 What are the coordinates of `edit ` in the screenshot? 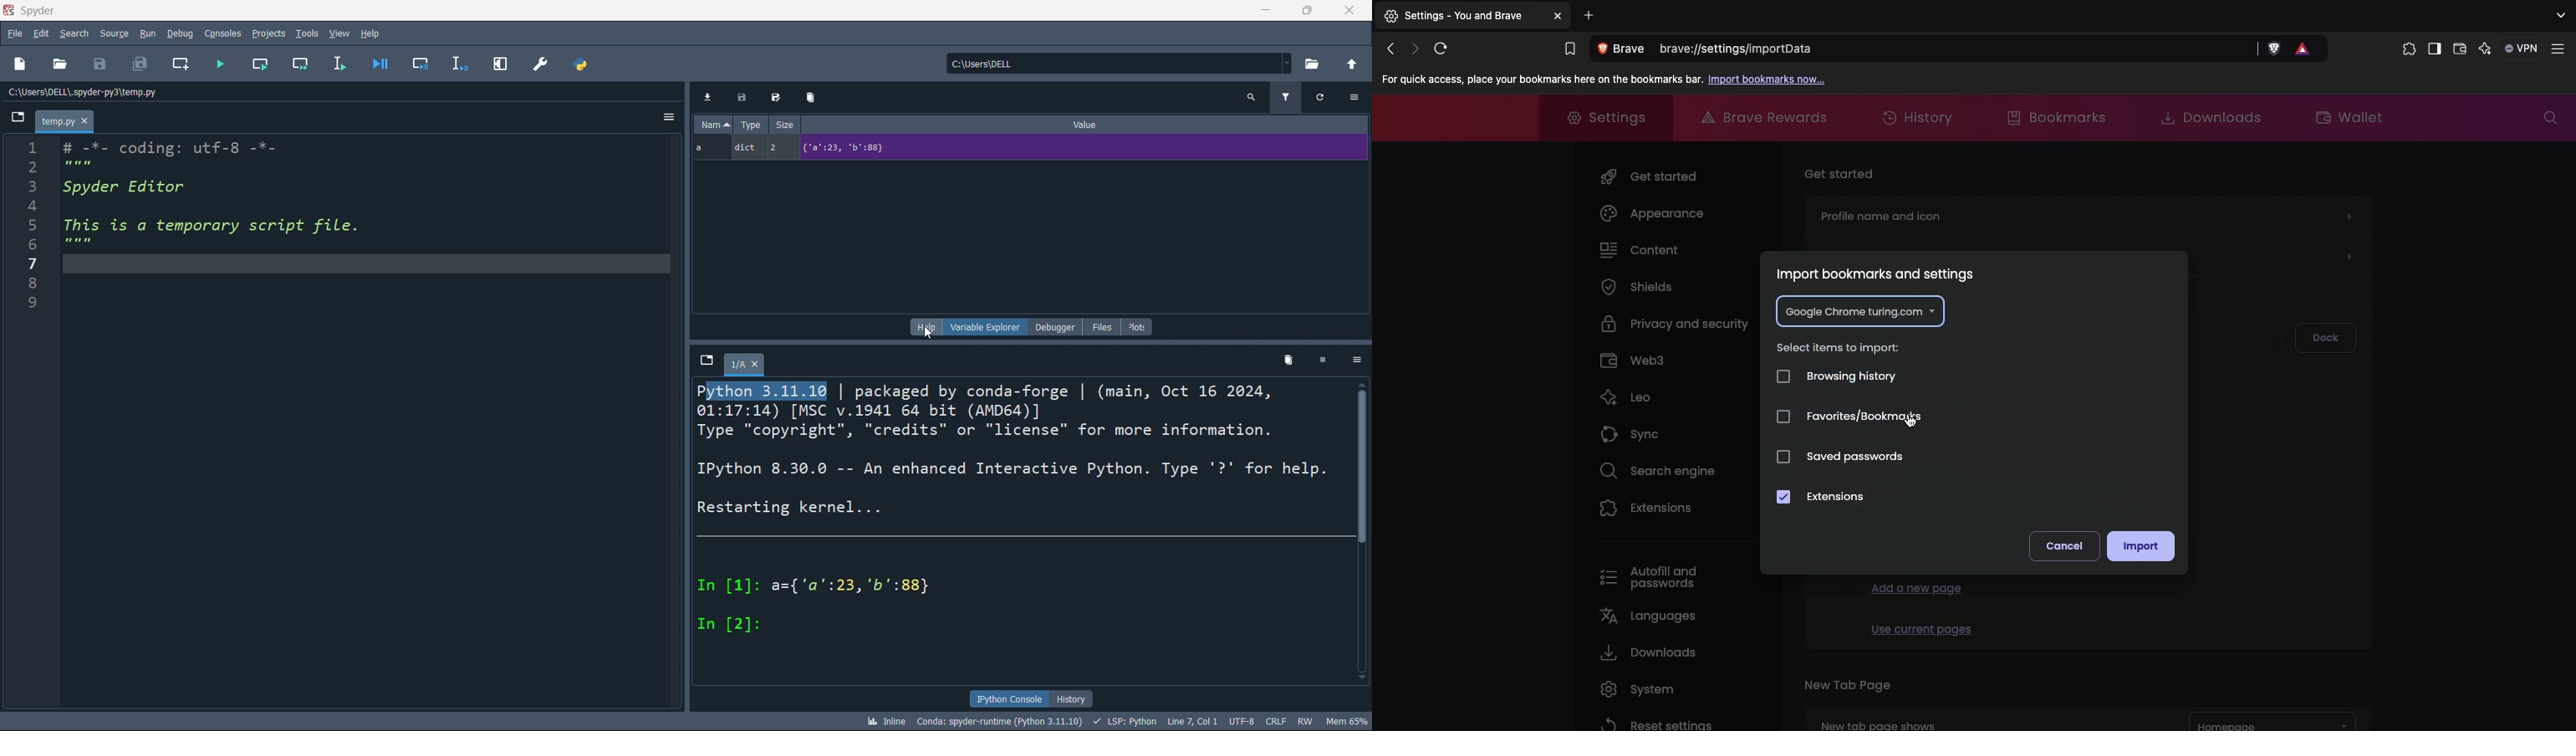 It's located at (41, 32).